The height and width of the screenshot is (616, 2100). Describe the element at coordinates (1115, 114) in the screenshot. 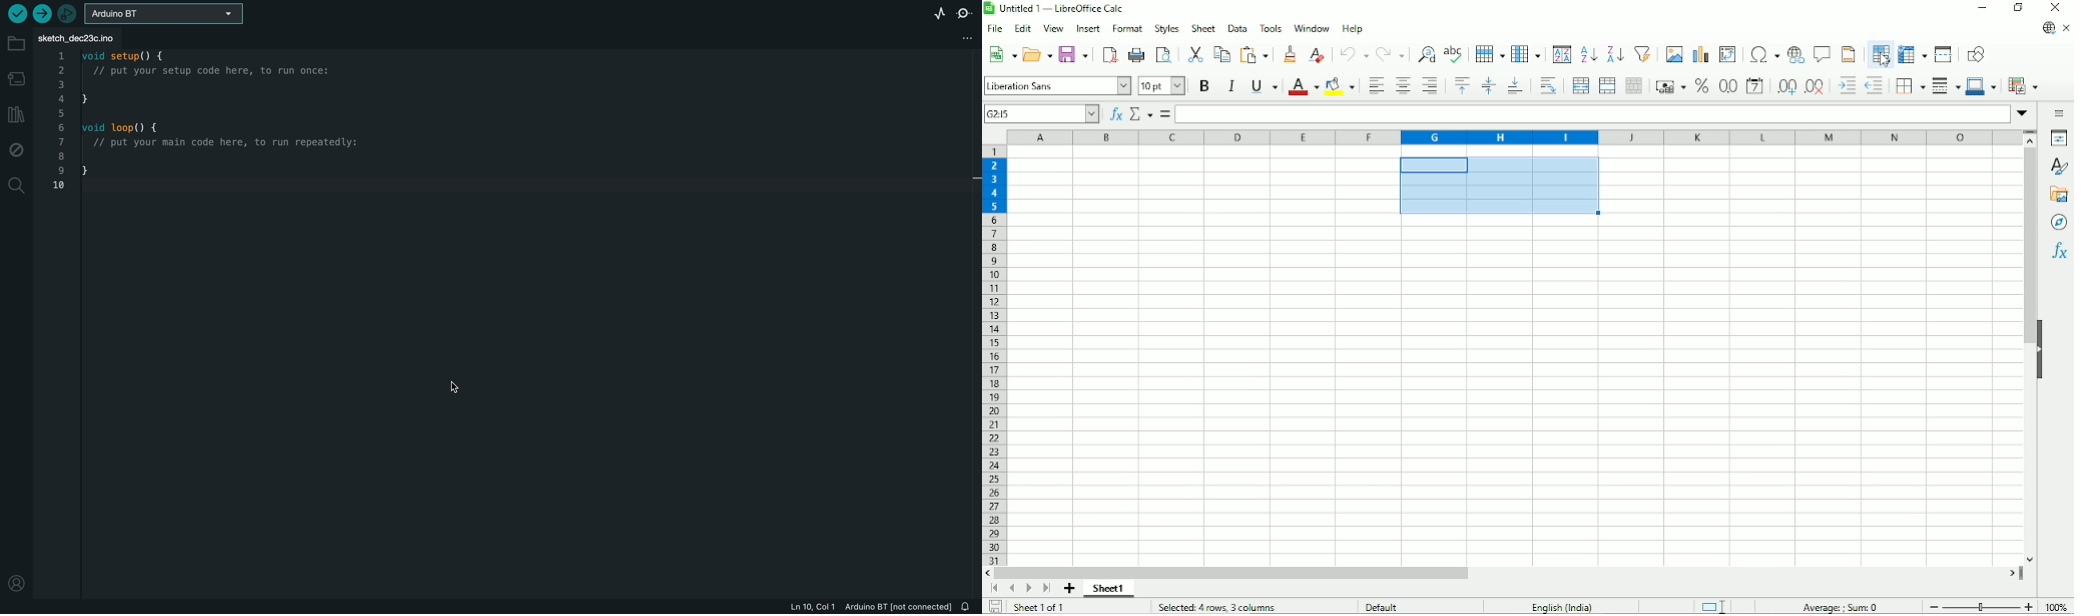

I see `Function wizard` at that location.